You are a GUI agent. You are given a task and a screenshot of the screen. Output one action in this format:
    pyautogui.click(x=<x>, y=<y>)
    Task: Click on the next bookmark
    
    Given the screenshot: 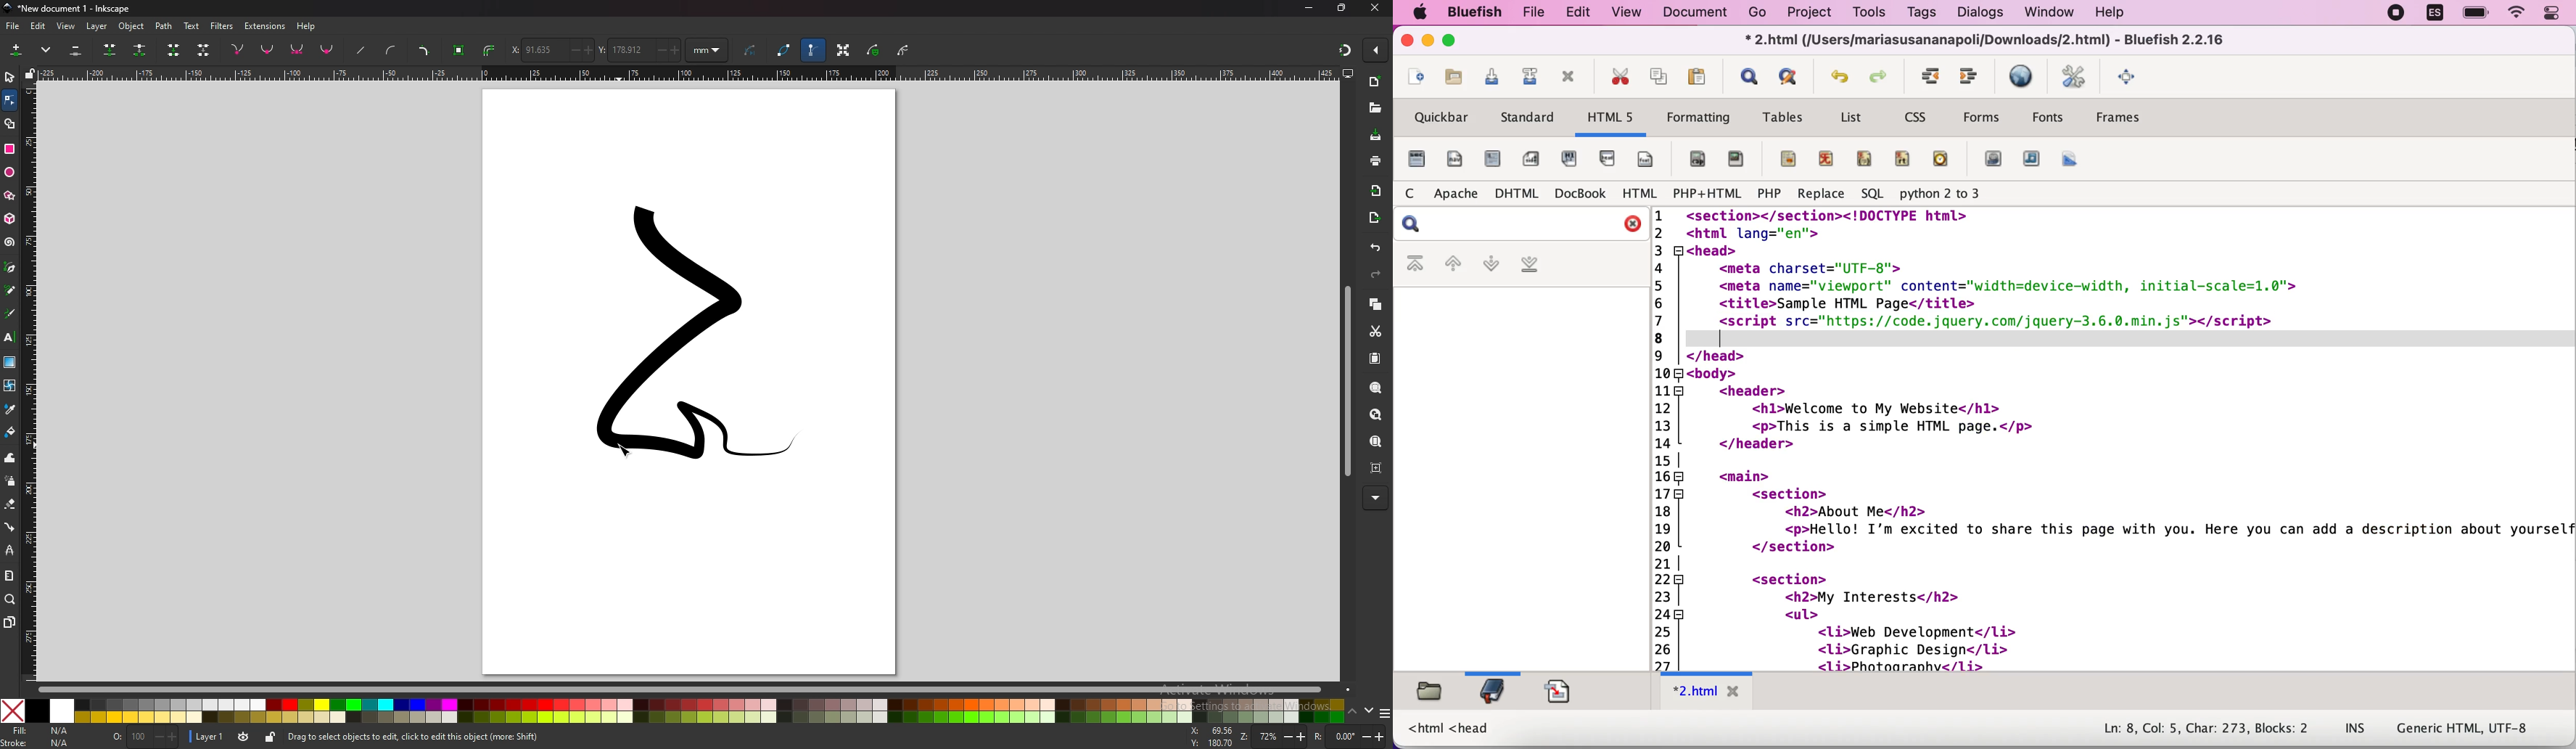 What is the action you would take?
    pyautogui.click(x=1492, y=266)
    